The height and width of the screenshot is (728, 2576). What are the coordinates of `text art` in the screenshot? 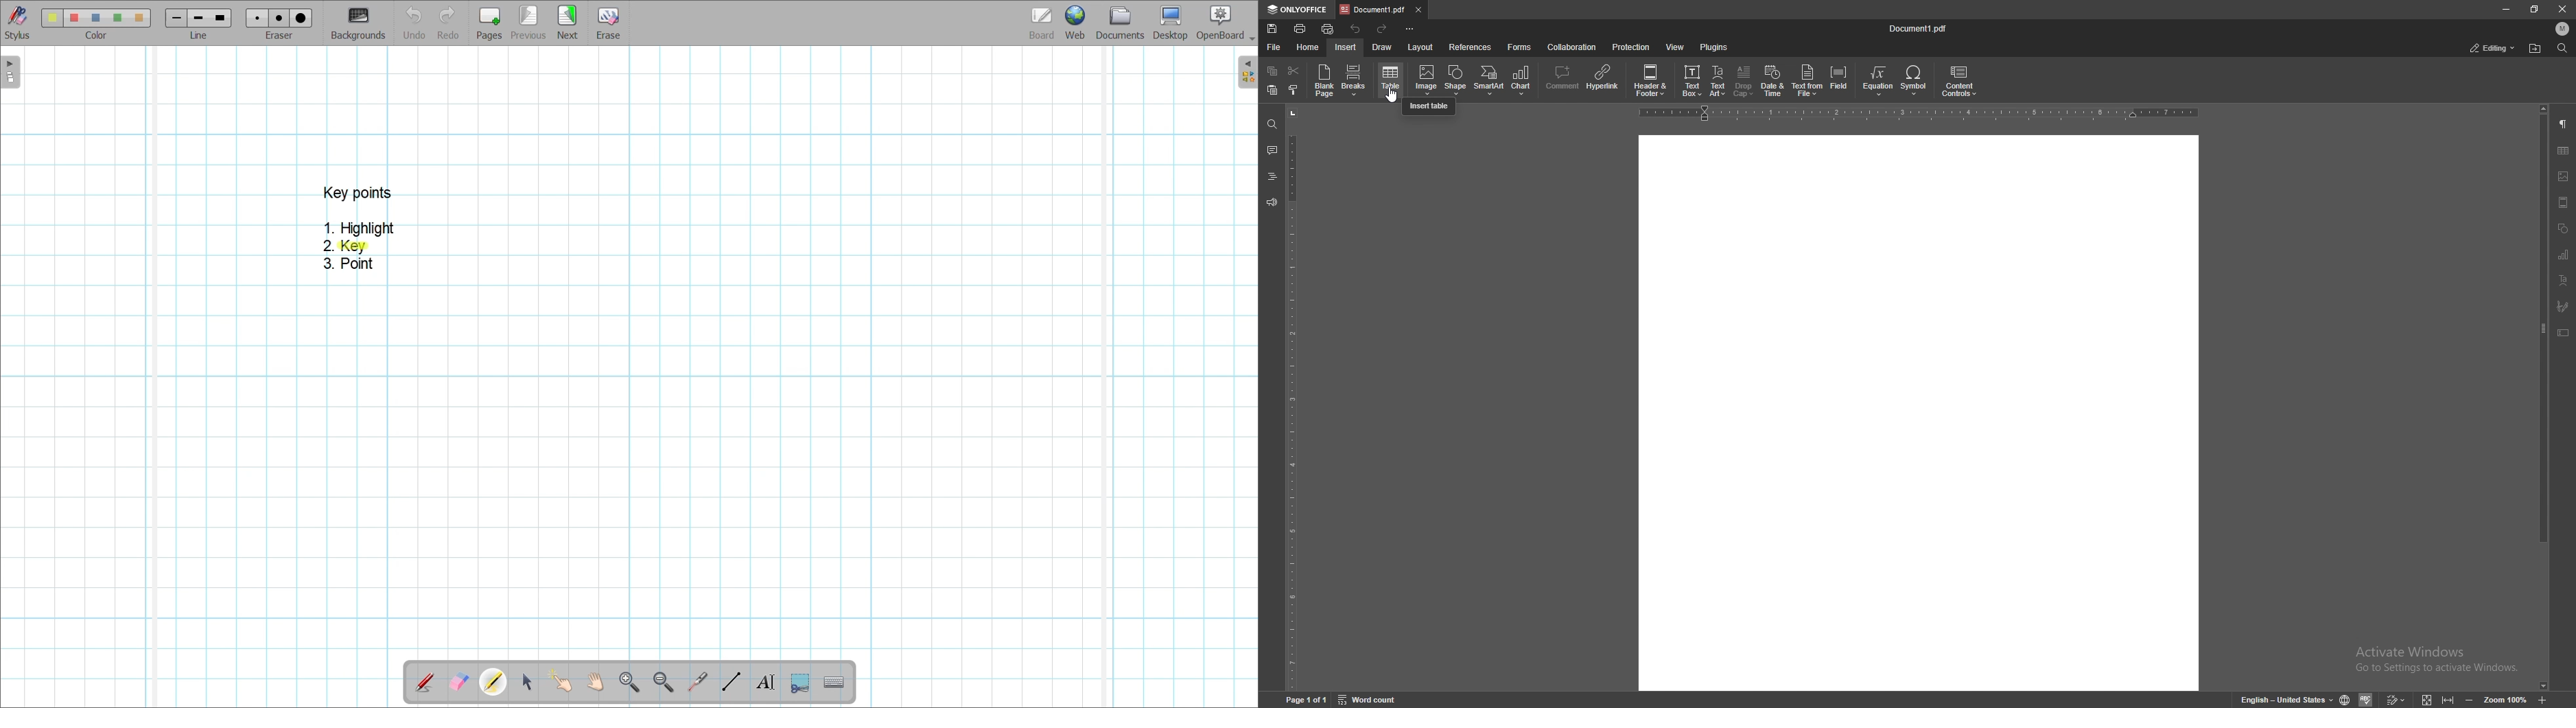 It's located at (2564, 281).